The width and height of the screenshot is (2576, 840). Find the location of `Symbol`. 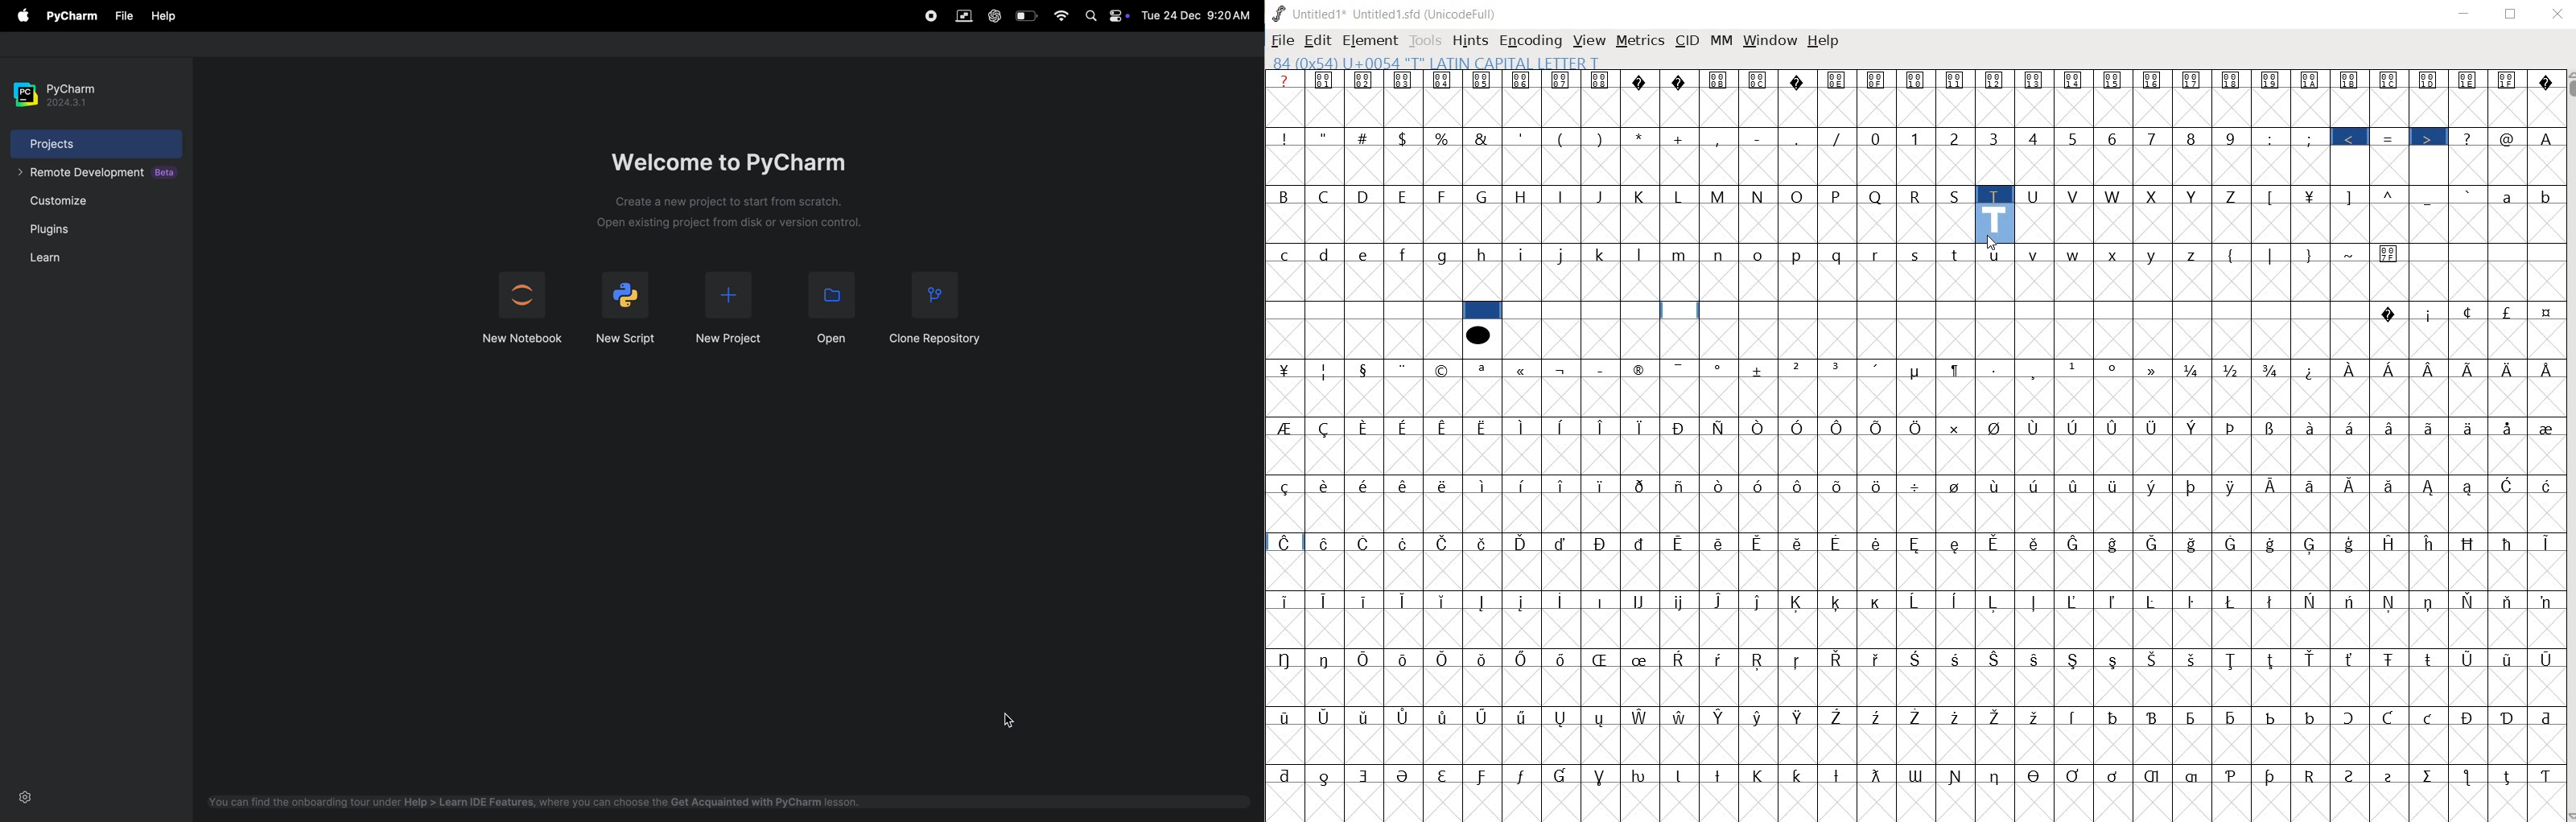

Symbol is located at coordinates (2034, 715).